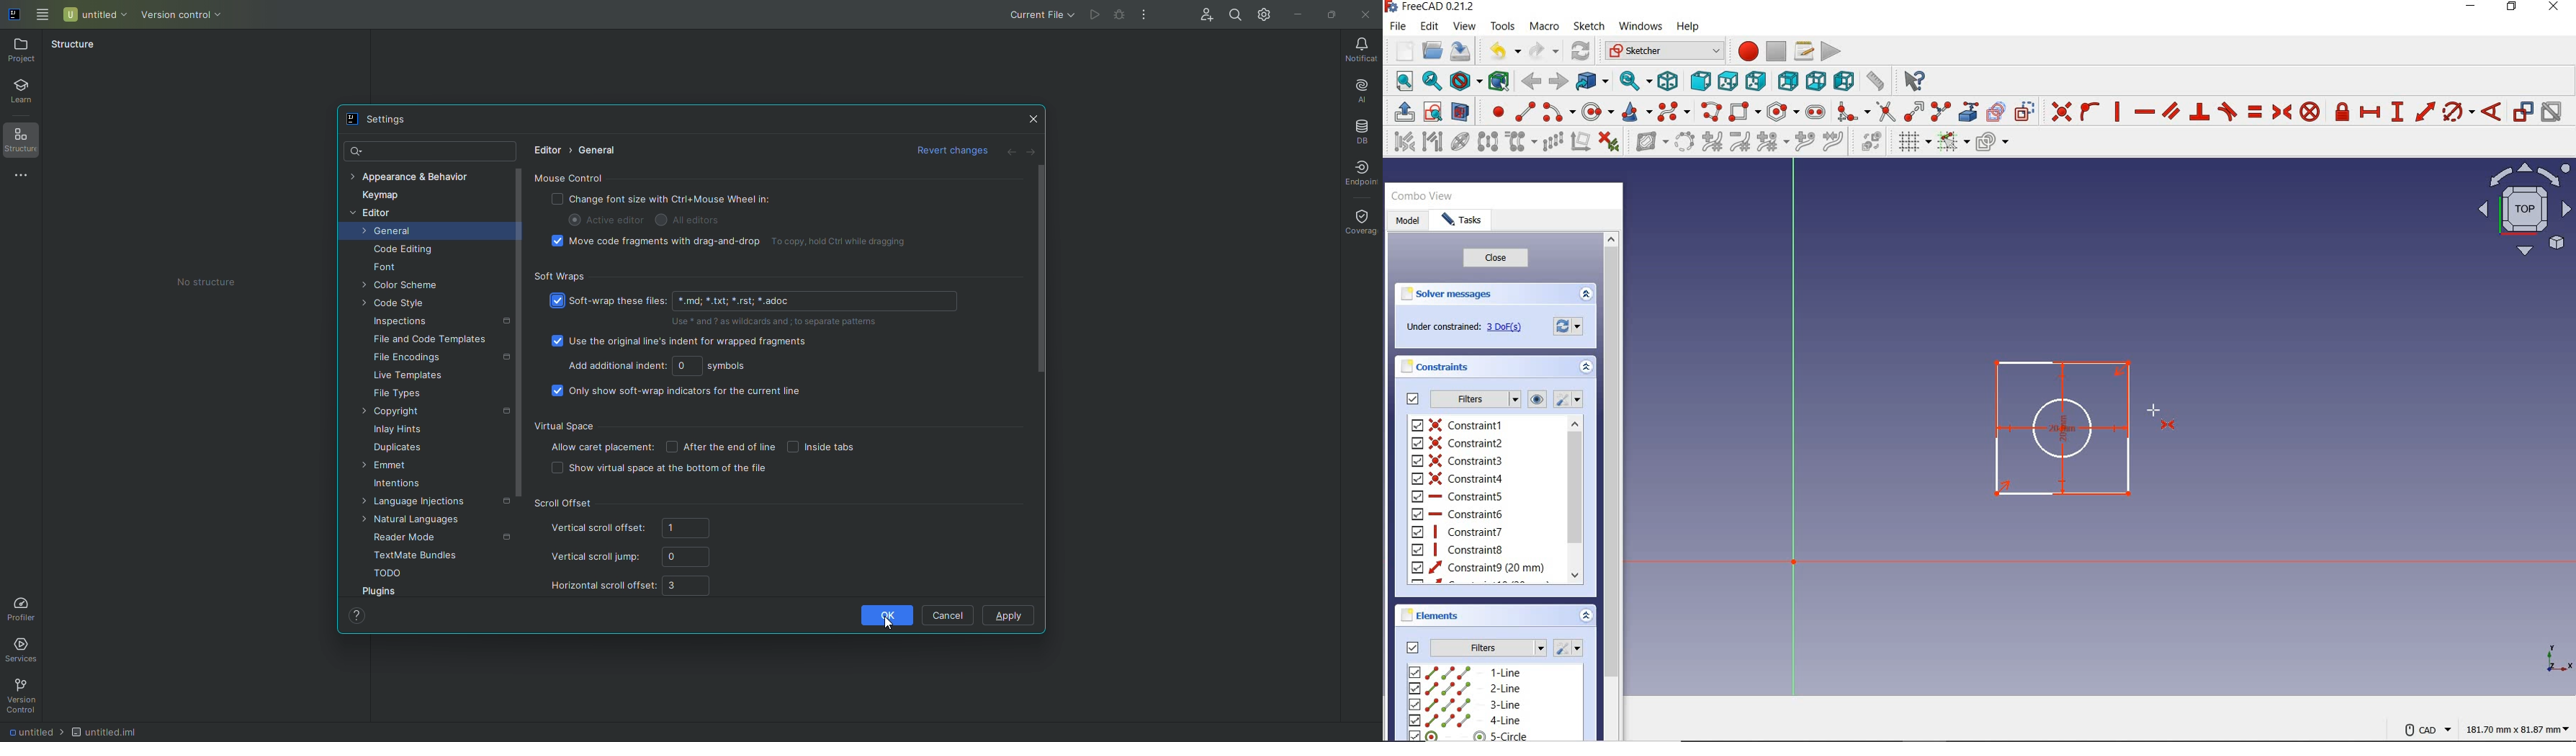 The width and height of the screenshot is (2576, 756). What do you see at coordinates (1487, 736) in the screenshot?
I see `5-circle` at bounding box center [1487, 736].